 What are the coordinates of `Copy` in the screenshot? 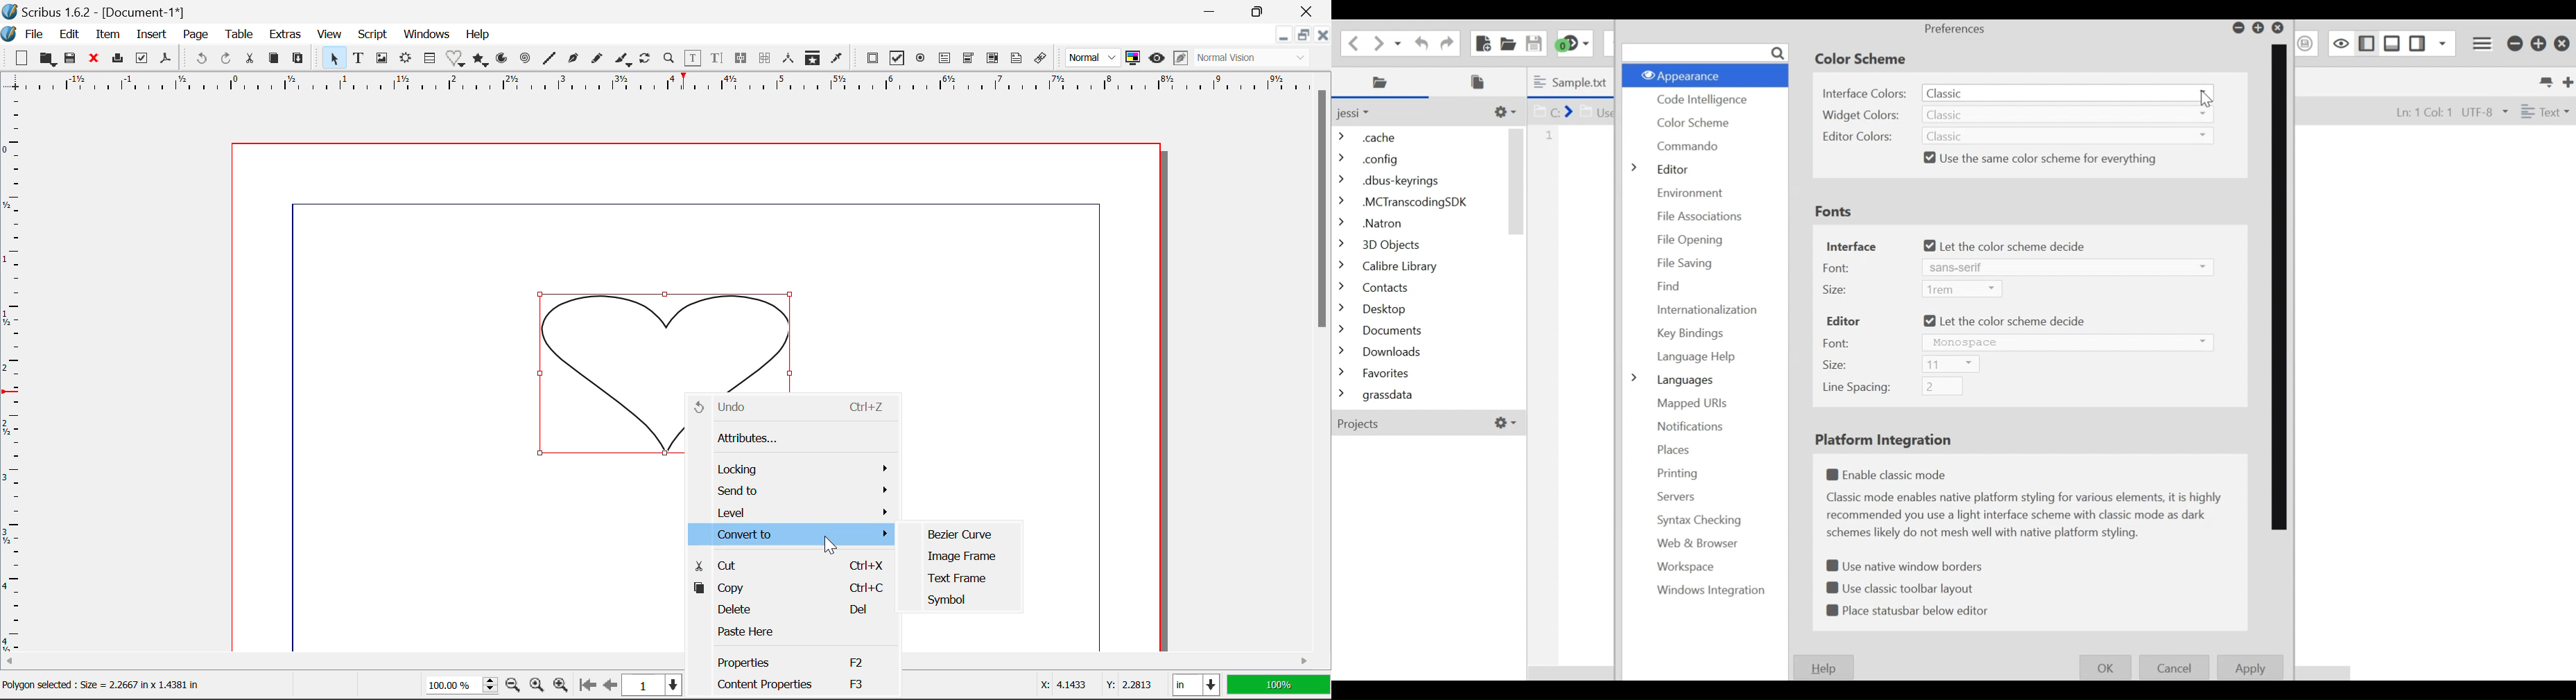 It's located at (273, 59).